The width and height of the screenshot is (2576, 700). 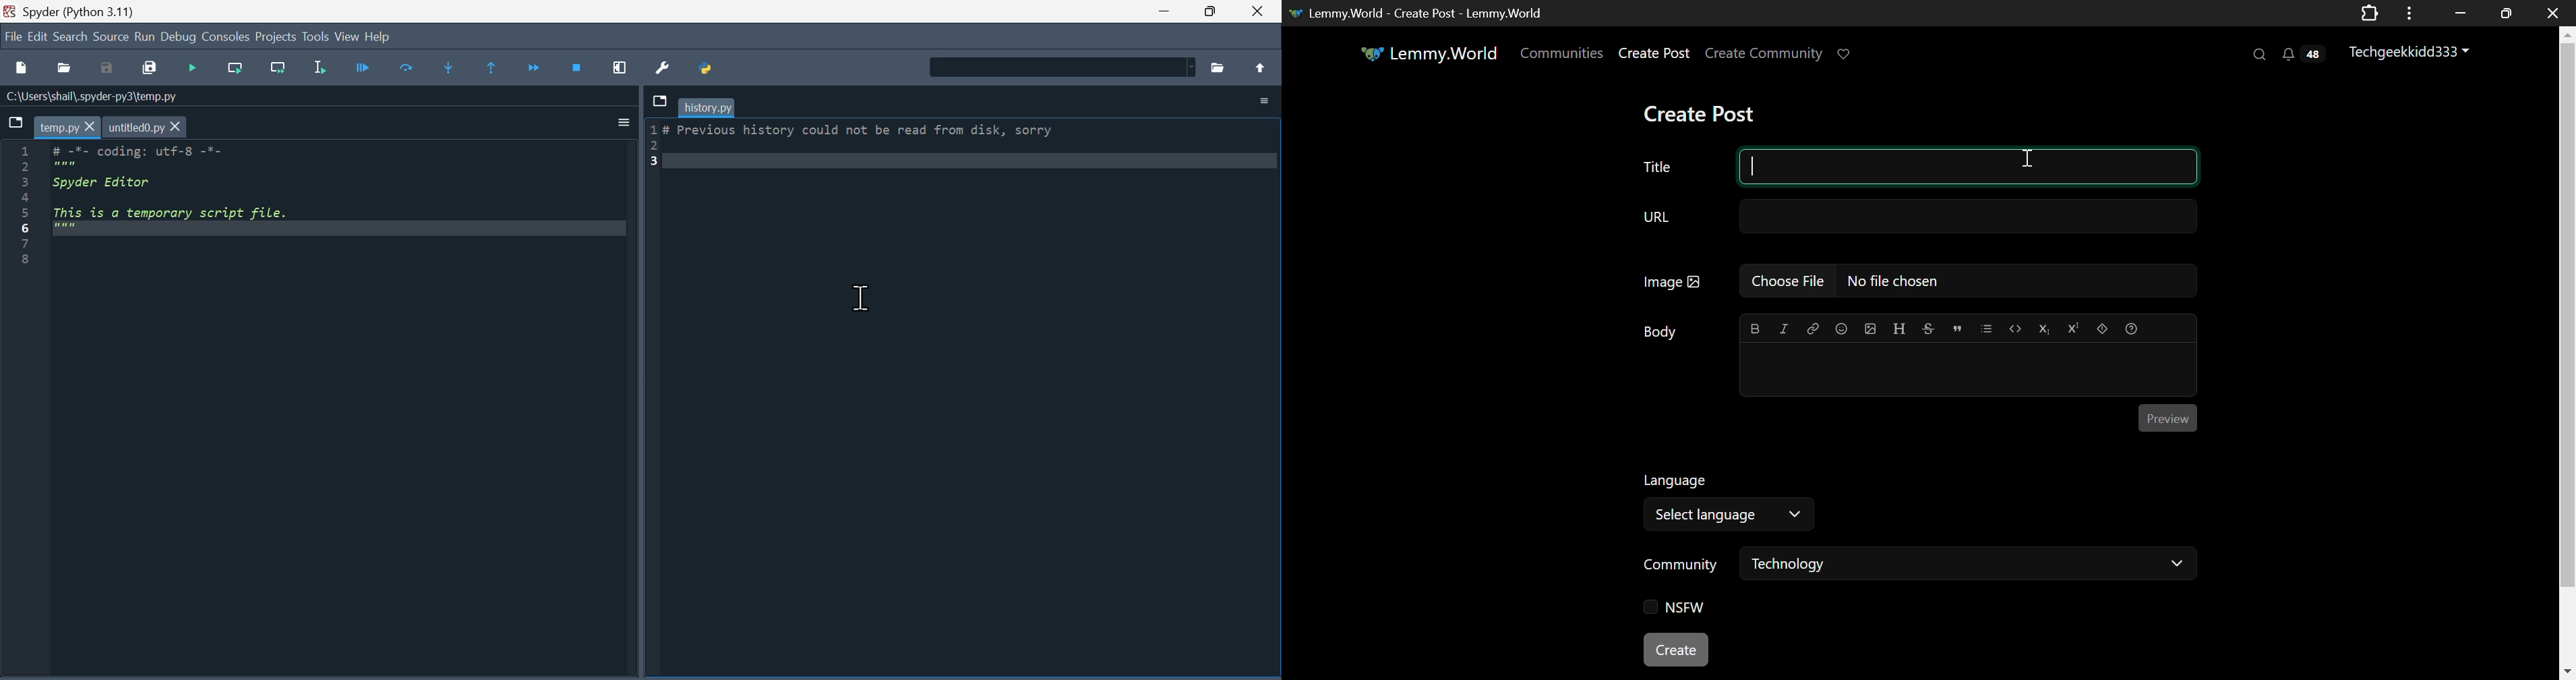 What do you see at coordinates (654, 145) in the screenshot?
I see `serial numbers` at bounding box center [654, 145].